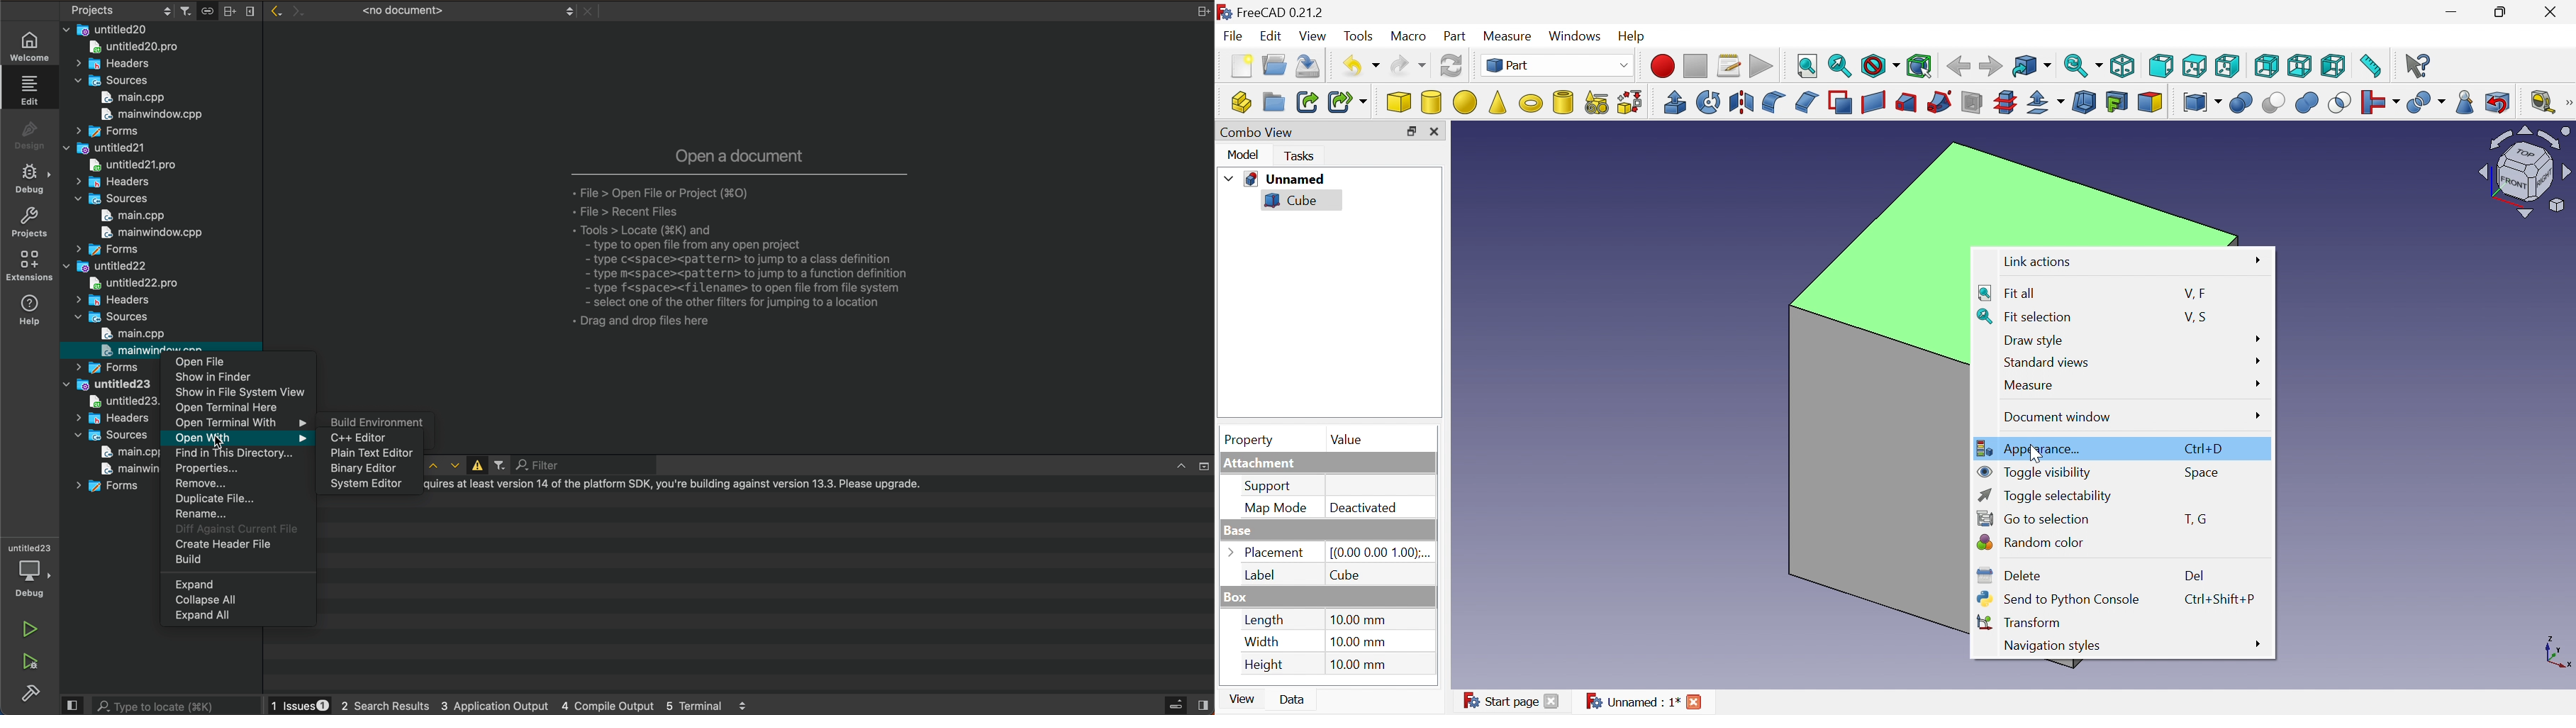 This screenshot has width=2576, height=728. Describe the element at coordinates (242, 362) in the screenshot. I see `open ` at that location.